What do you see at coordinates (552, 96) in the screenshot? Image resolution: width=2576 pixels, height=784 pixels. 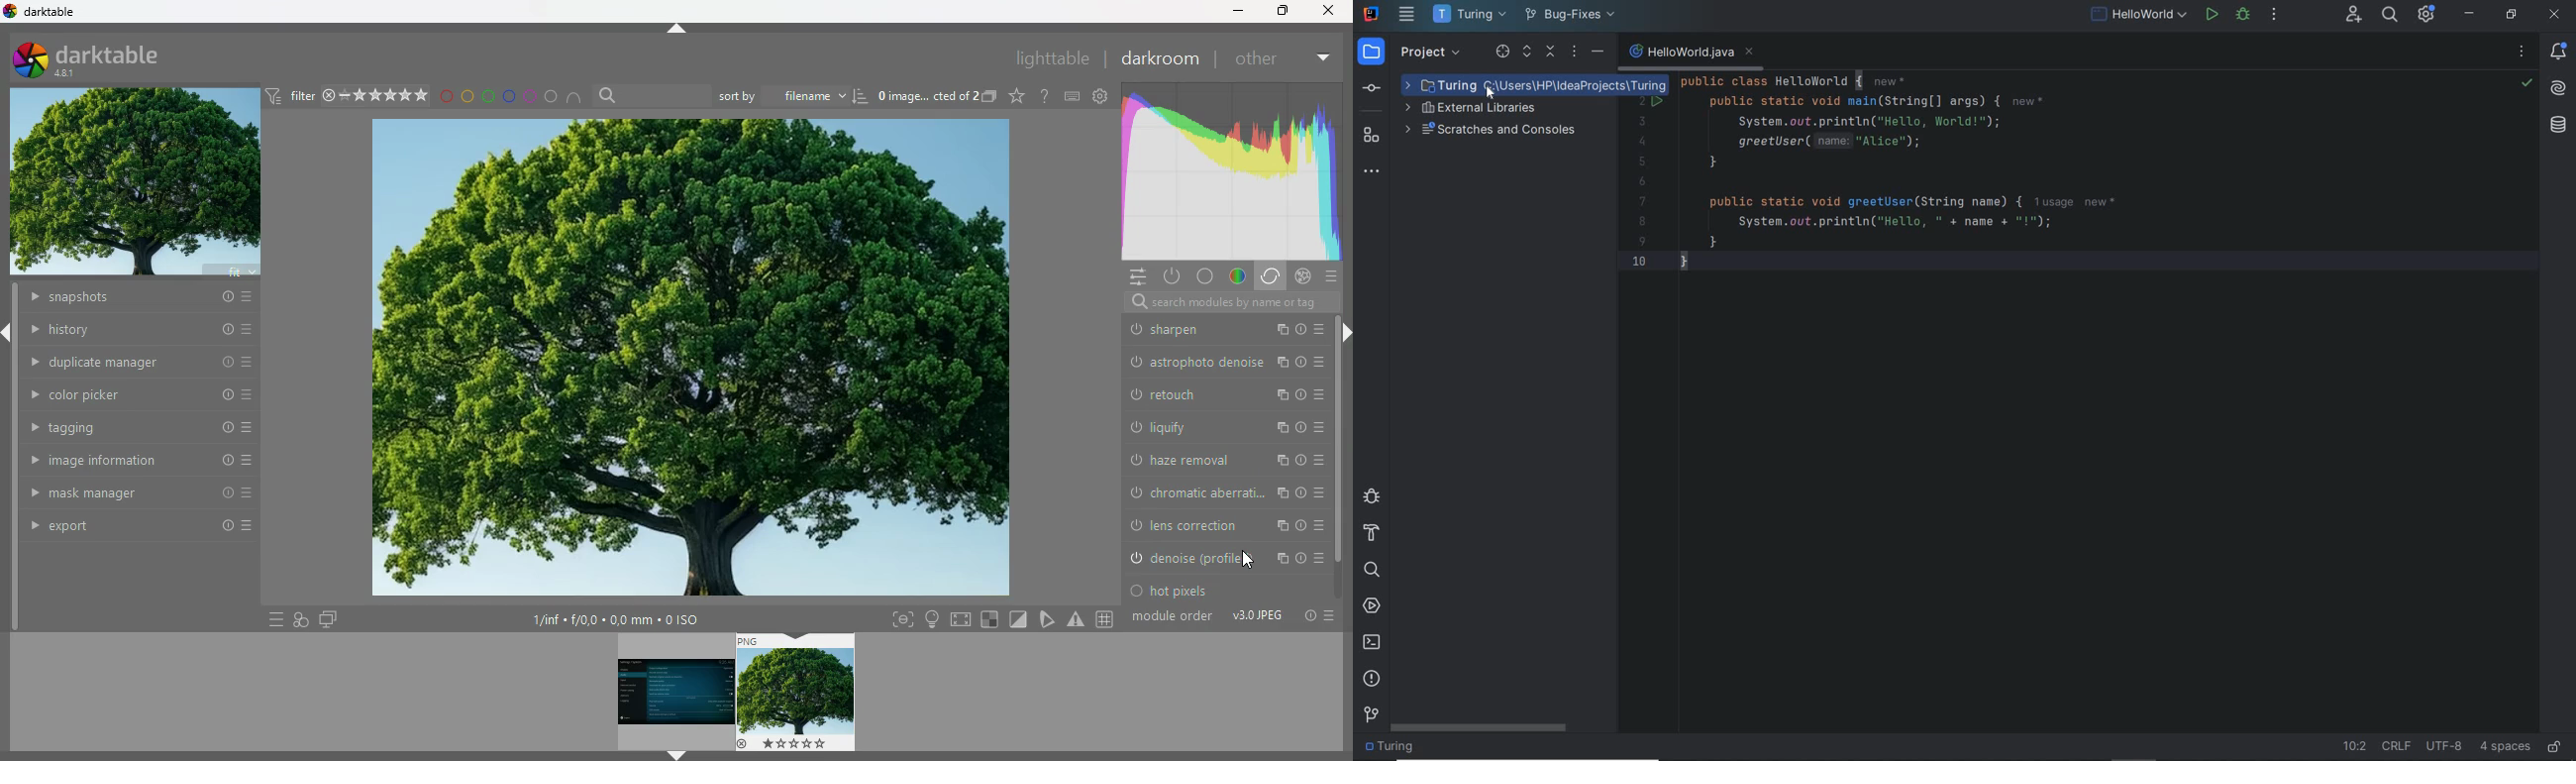 I see `circle` at bounding box center [552, 96].